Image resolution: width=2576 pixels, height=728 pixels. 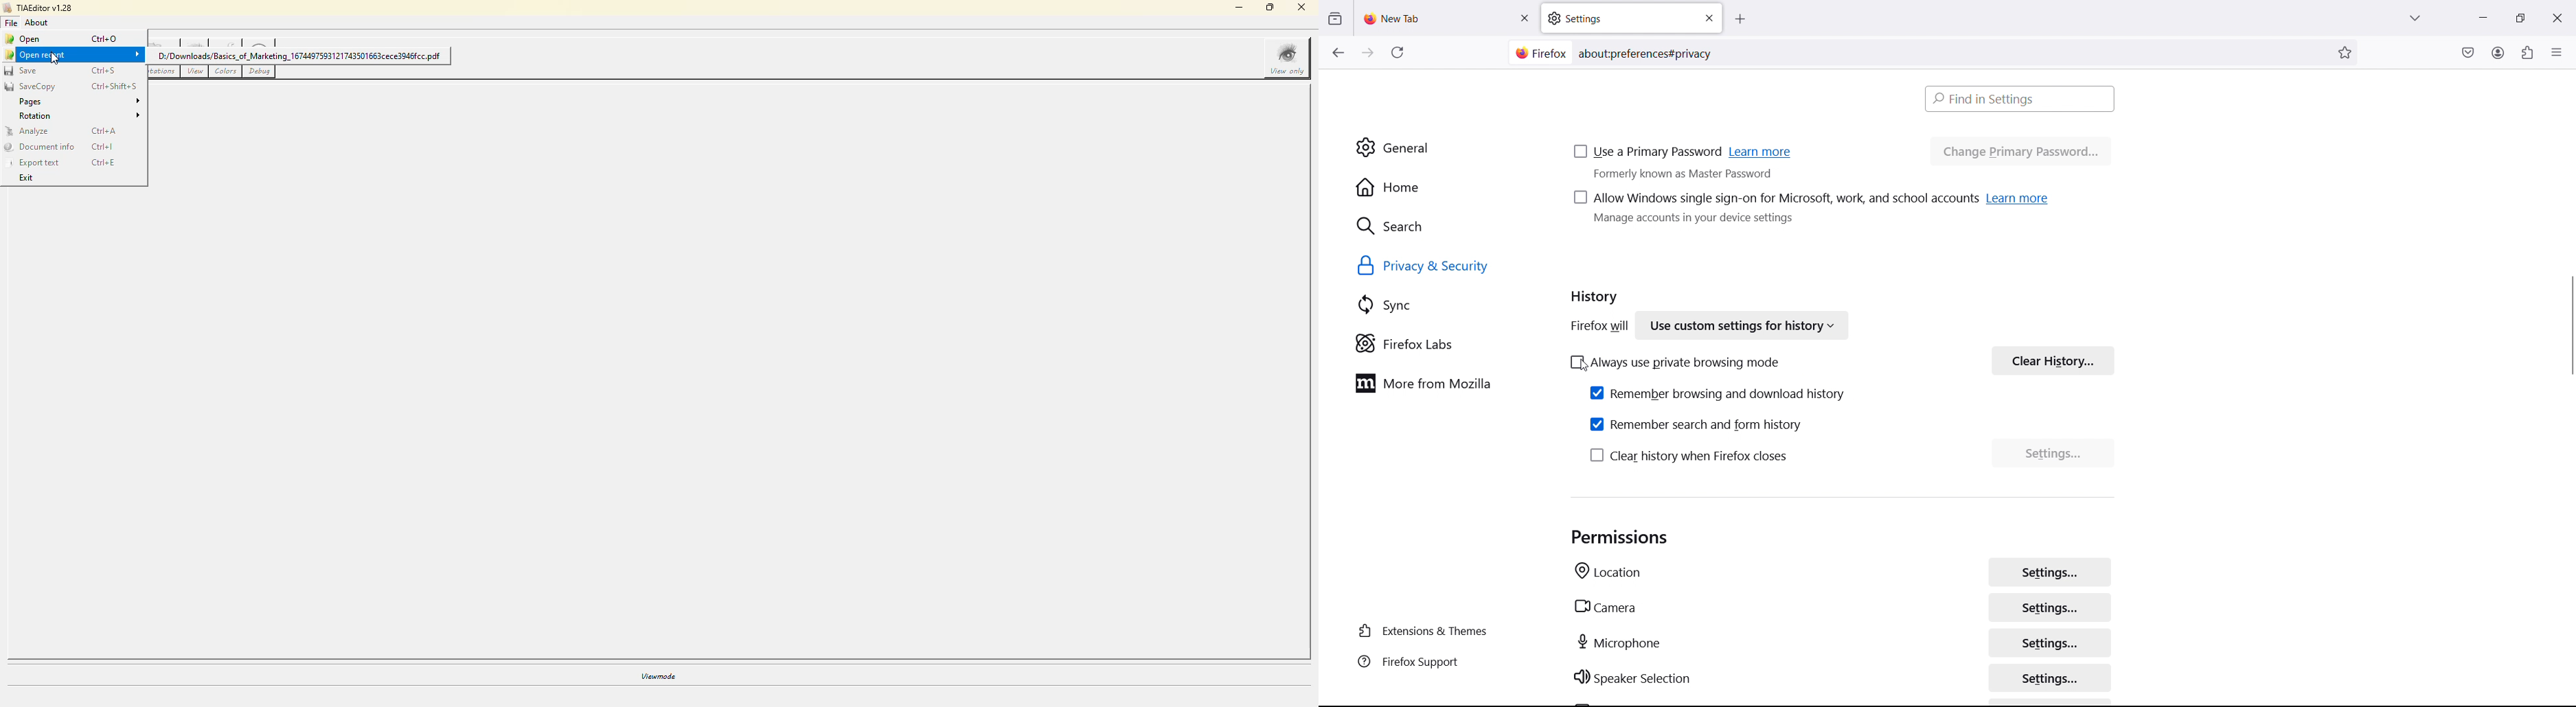 I want to click on minimize, so click(x=2482, y=16).